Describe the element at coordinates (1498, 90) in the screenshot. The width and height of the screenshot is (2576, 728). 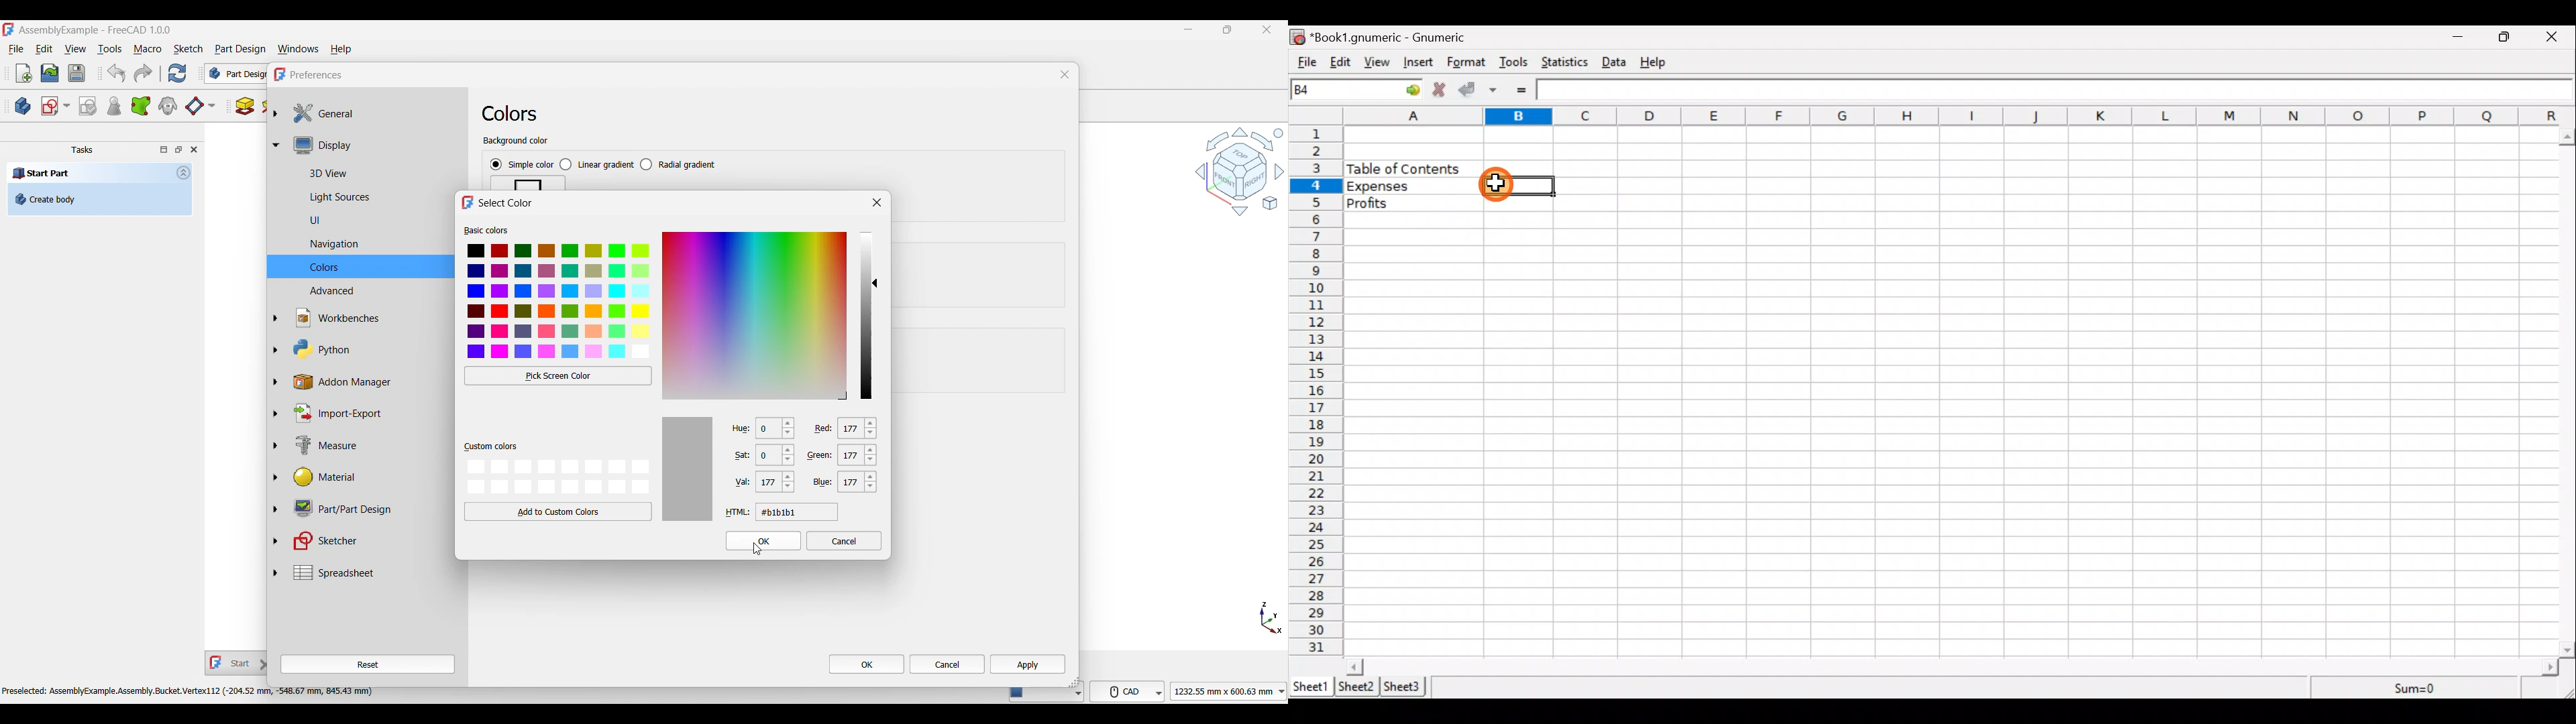
I see `Accept change in multiple cells` at that location.